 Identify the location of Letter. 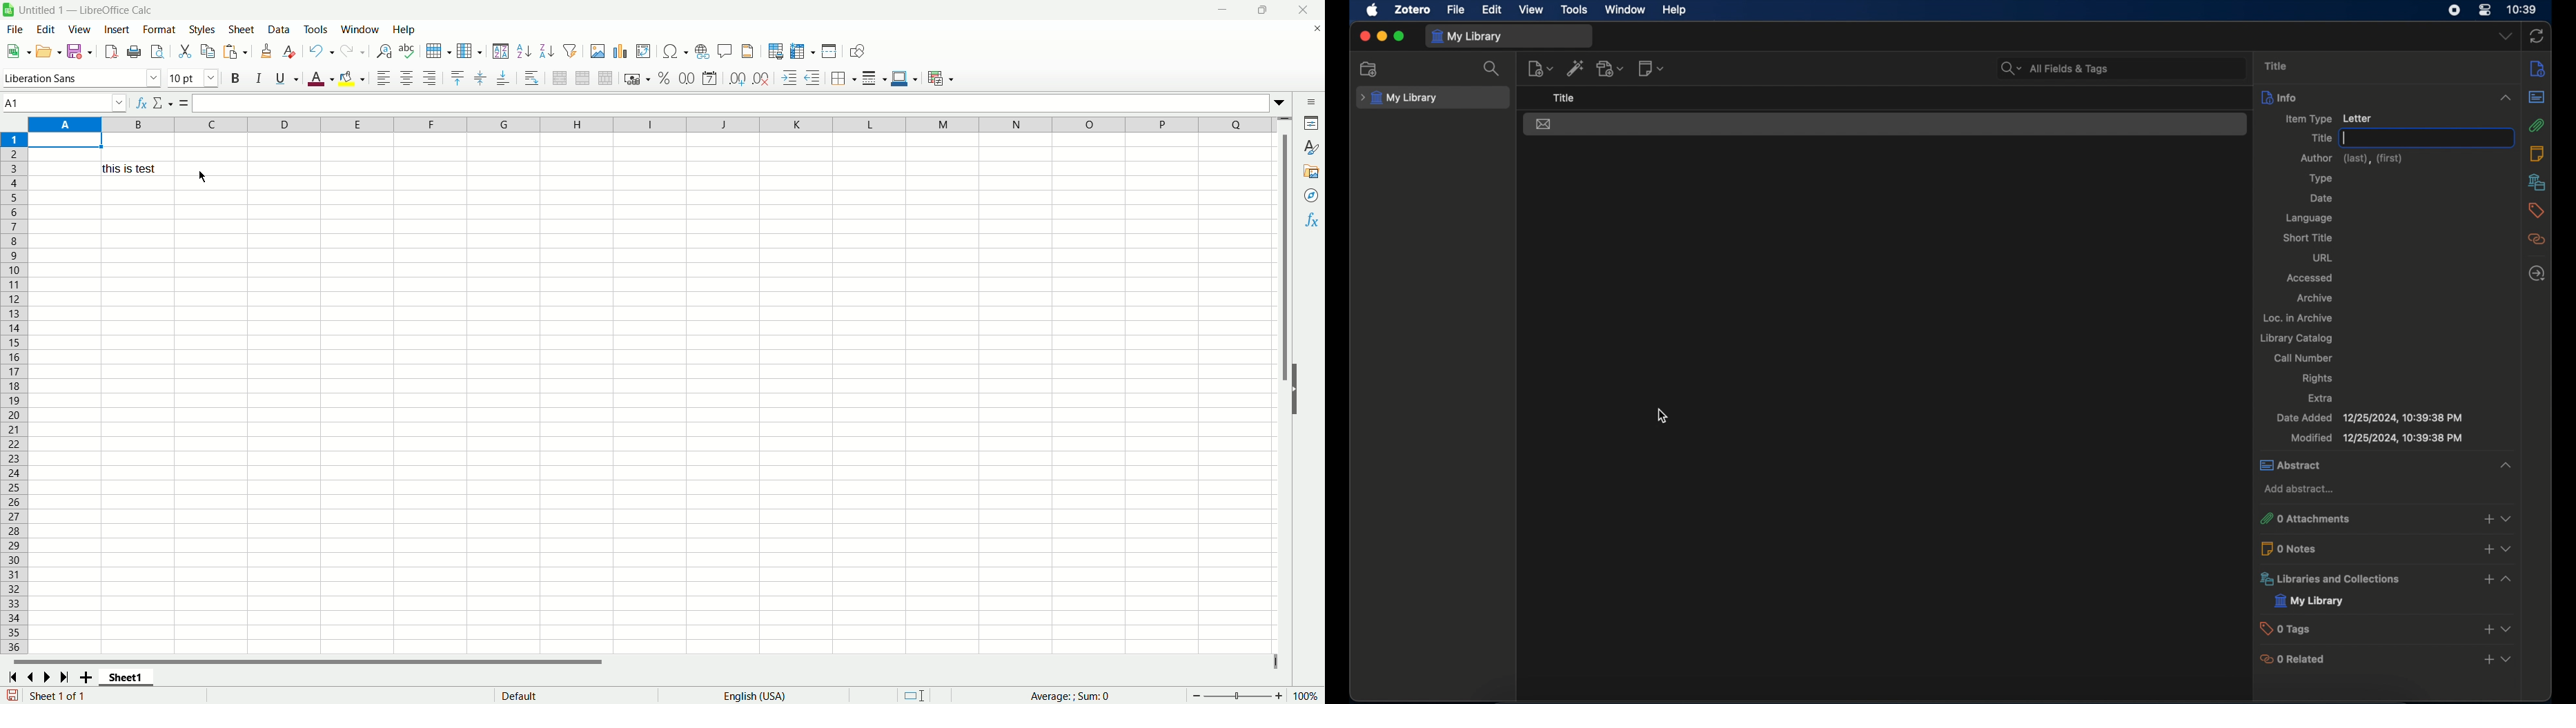
(2365, 118).